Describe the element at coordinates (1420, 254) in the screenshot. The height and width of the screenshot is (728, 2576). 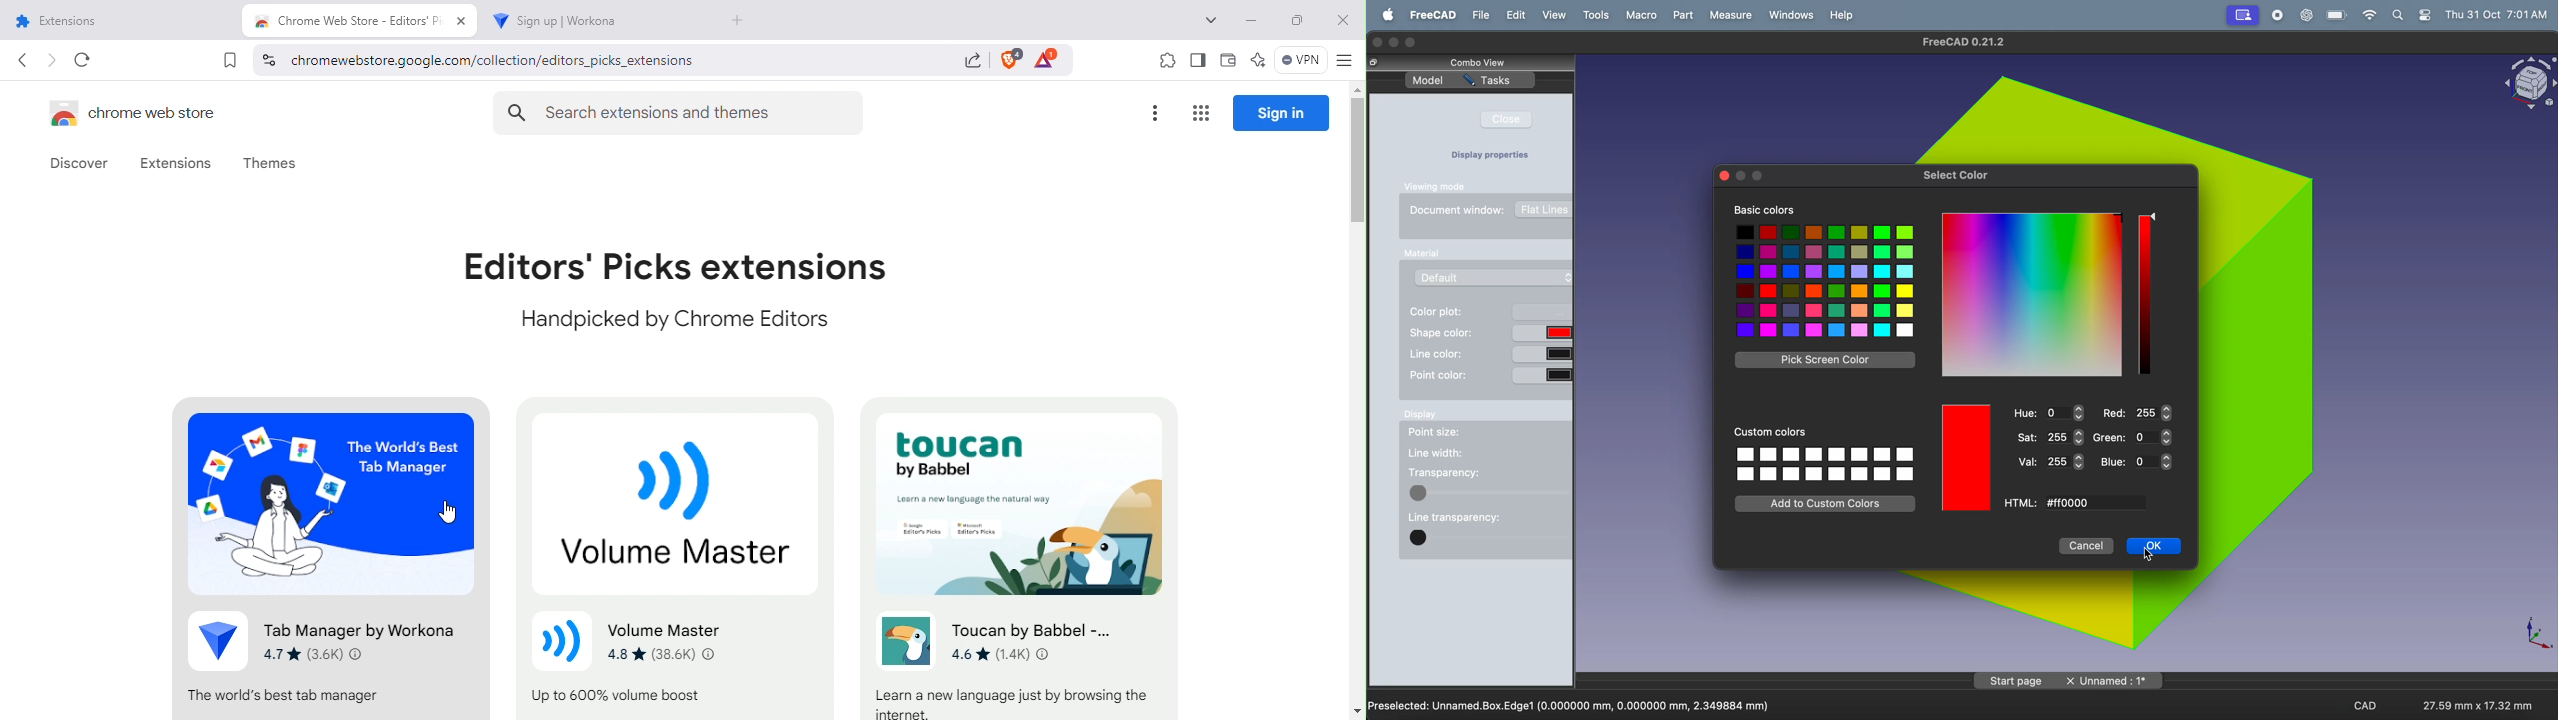
I see `` at that location.